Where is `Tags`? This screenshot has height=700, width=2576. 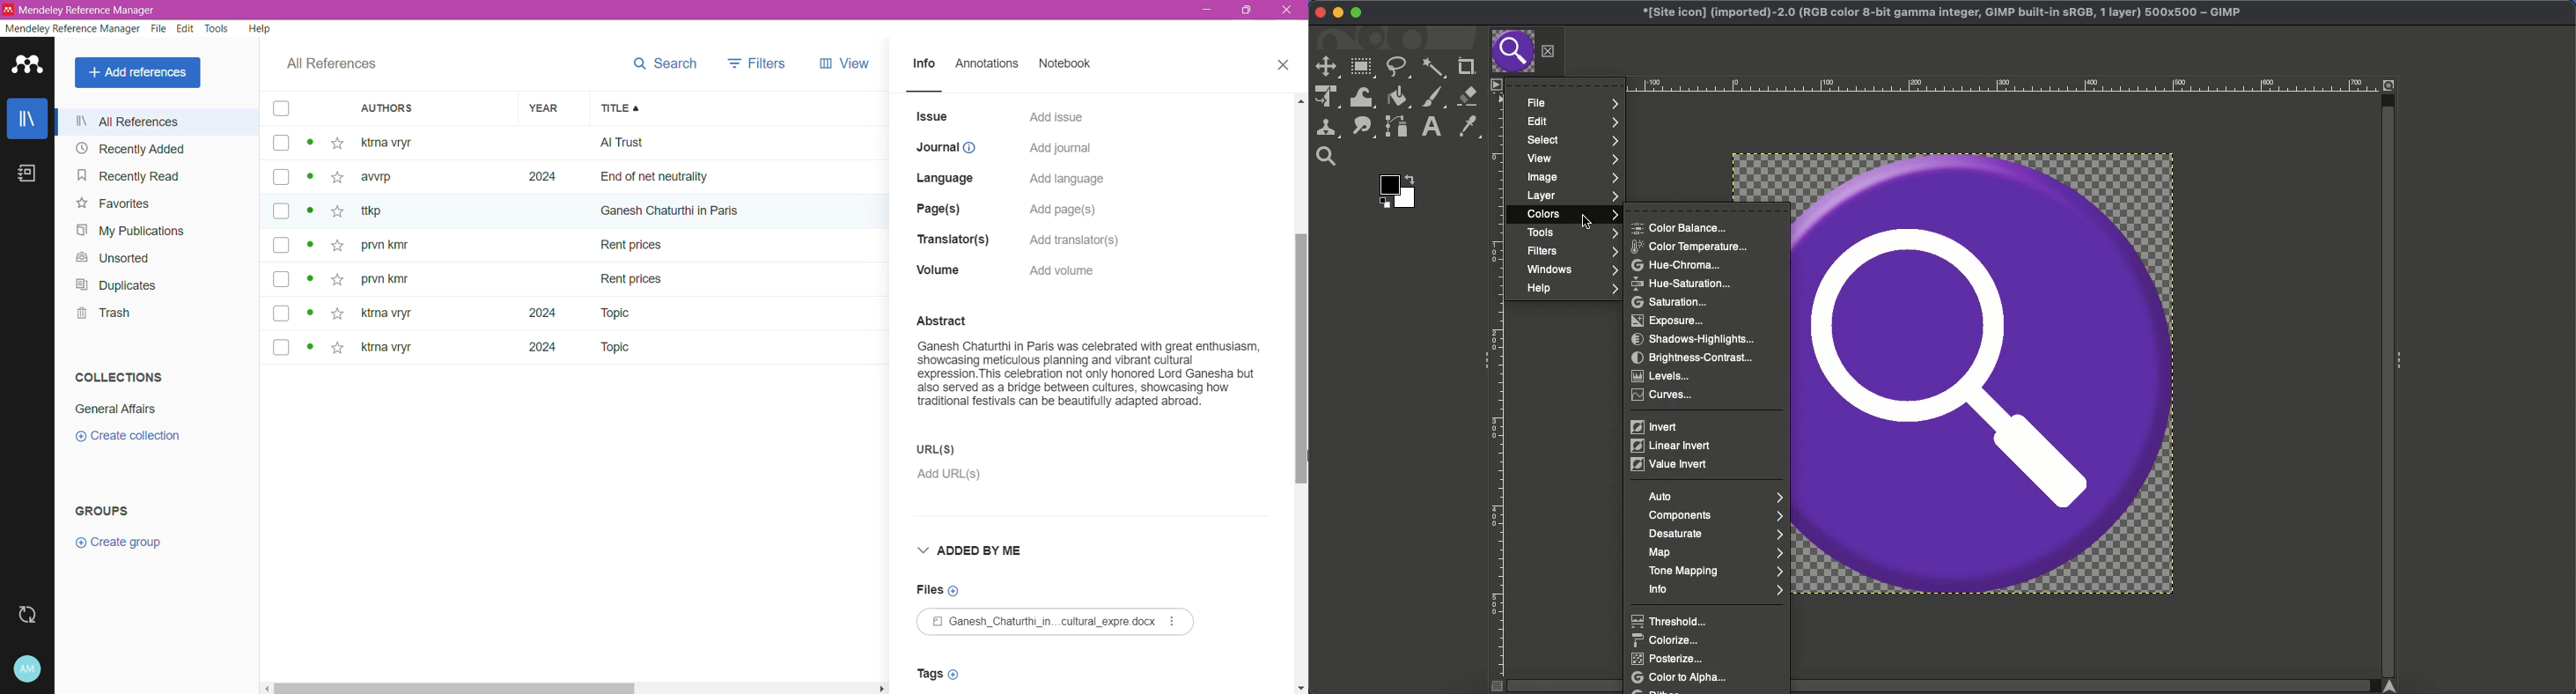 Tags is located at coordinates (942, 674).